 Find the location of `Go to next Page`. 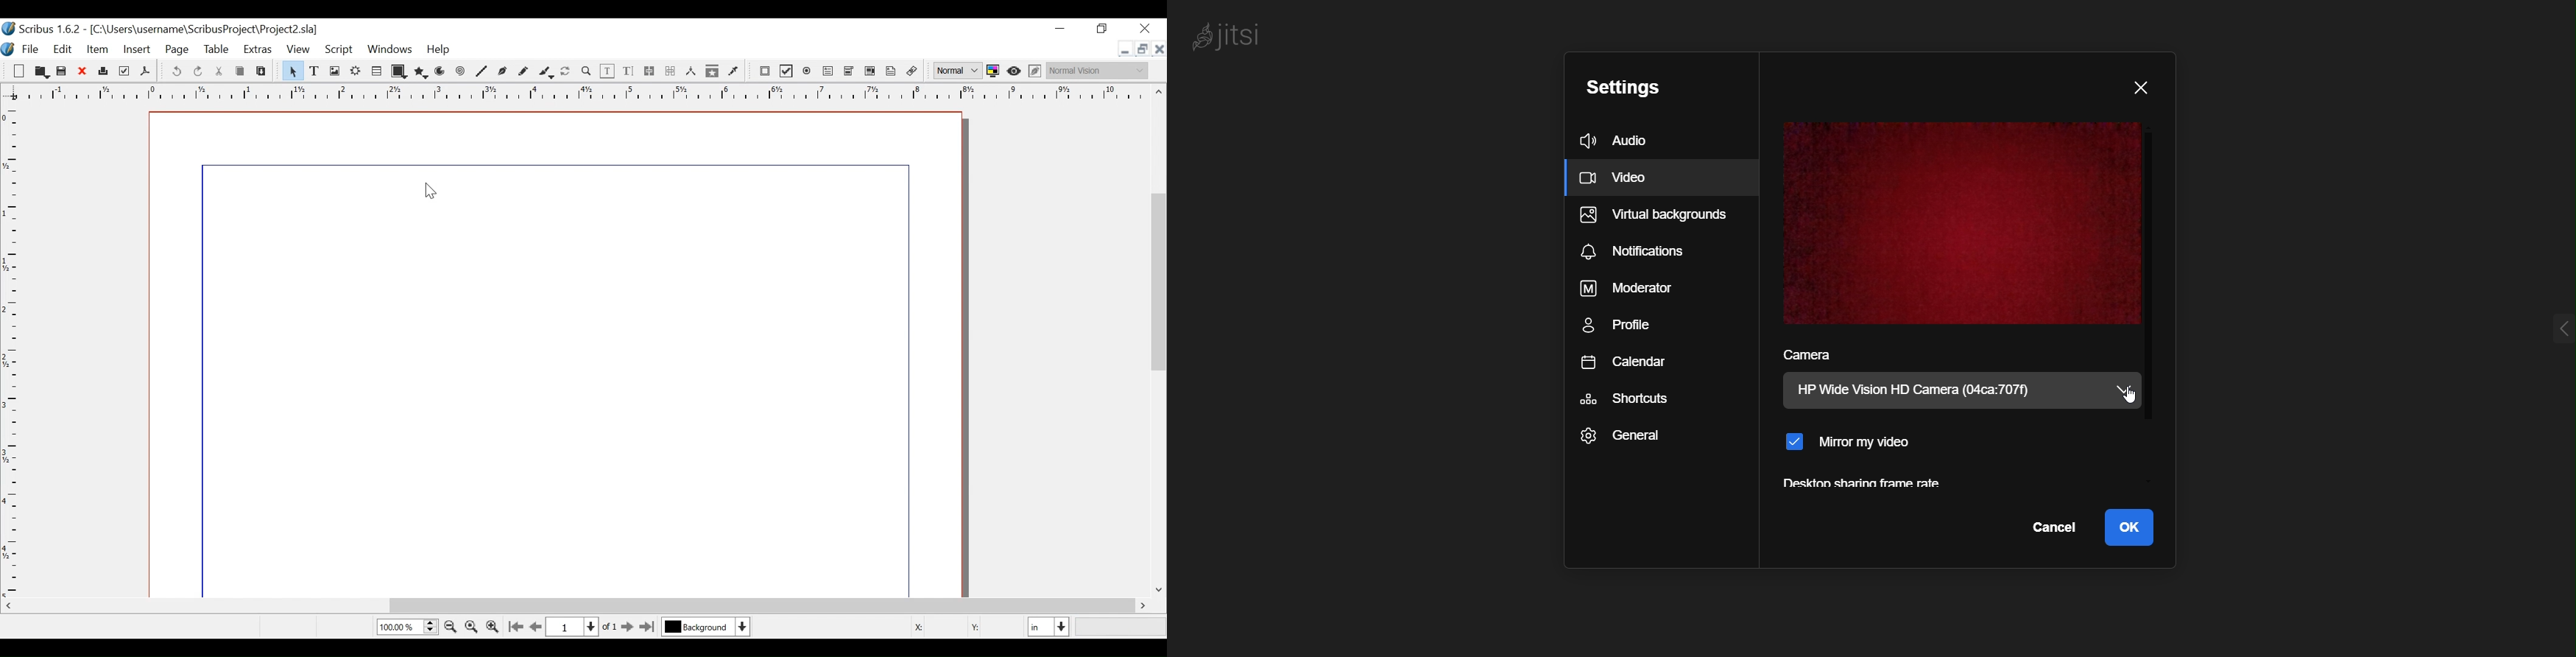

Go to next Page is located at coordinates (625, 628).